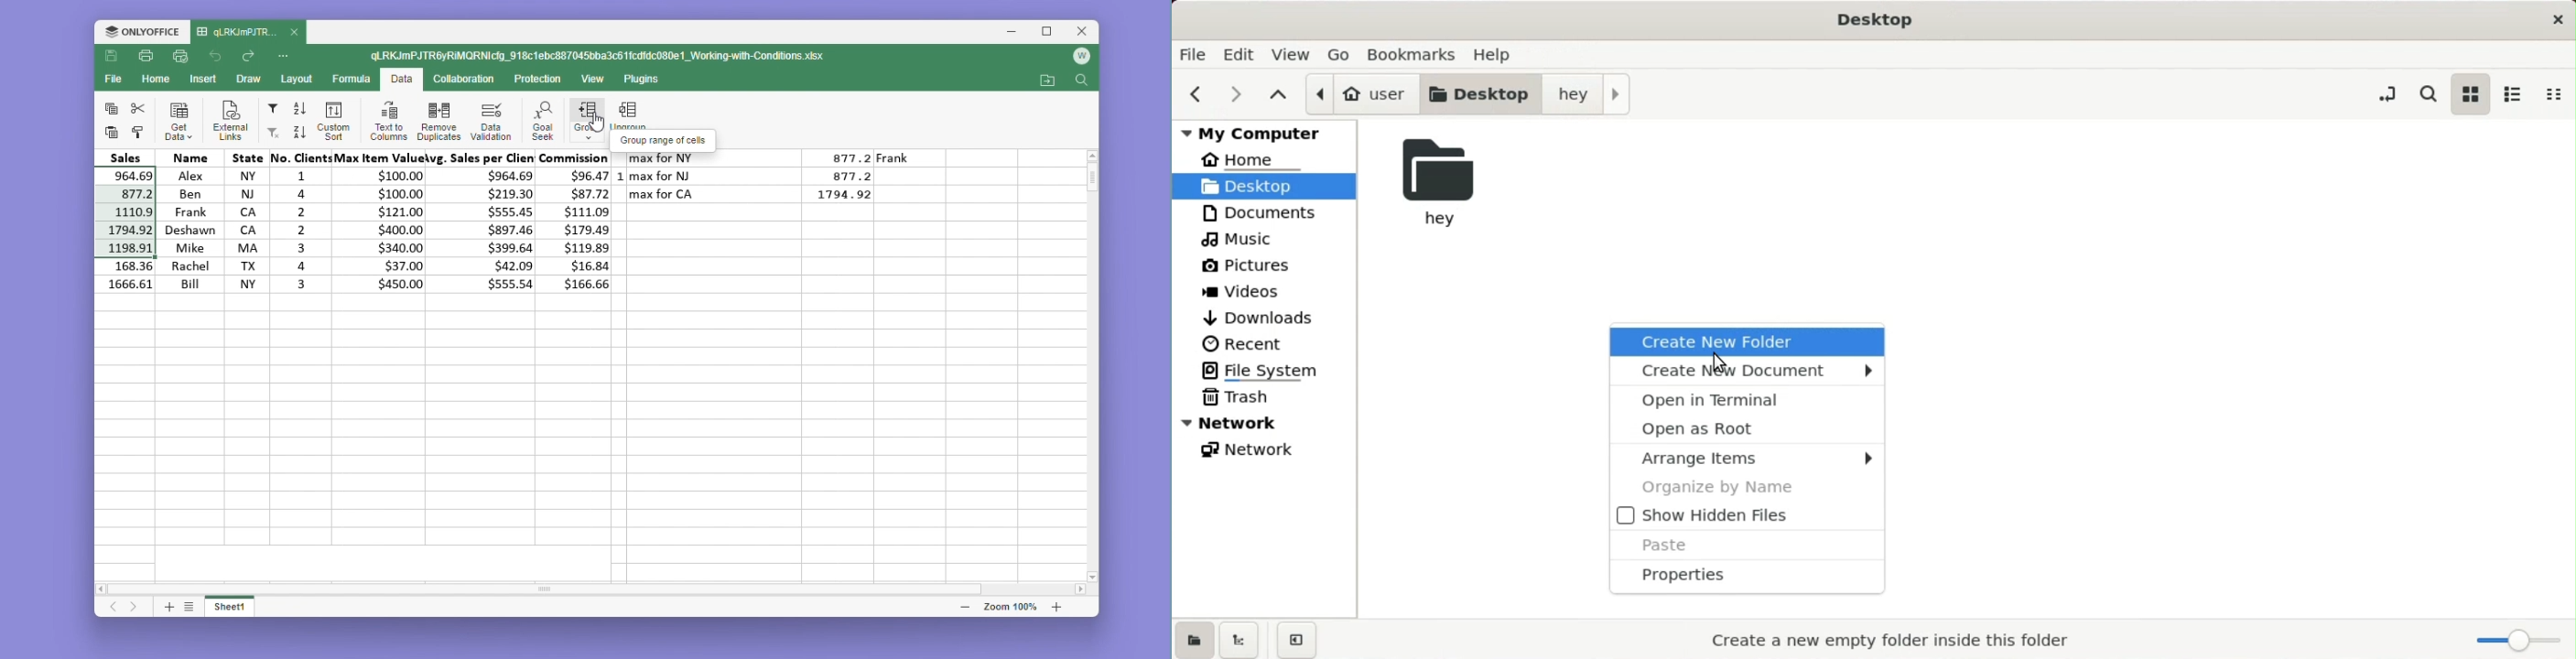 The height and width of the screenshot is (672, 2576). What do you see at coordinates (1051, 32) in the screenshot?
I see `Maximize` at bounding box center [1051, 32].